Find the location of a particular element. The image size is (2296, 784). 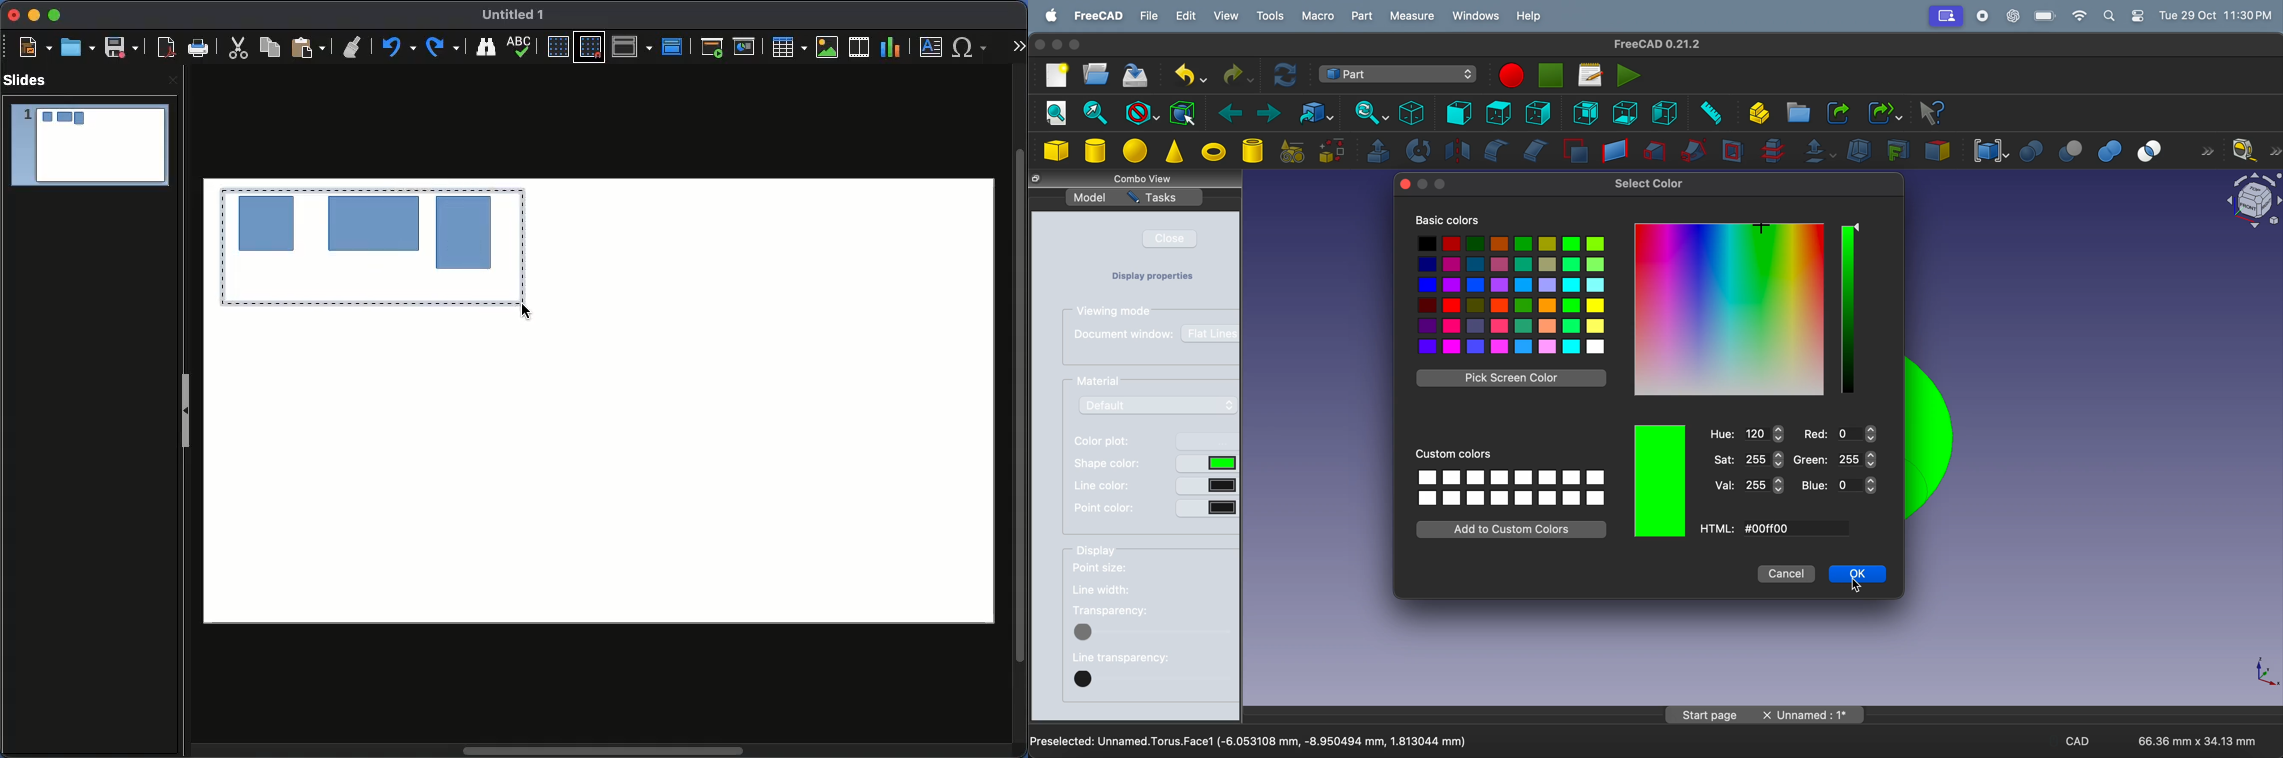

Open is located at coordinates (76, 47).